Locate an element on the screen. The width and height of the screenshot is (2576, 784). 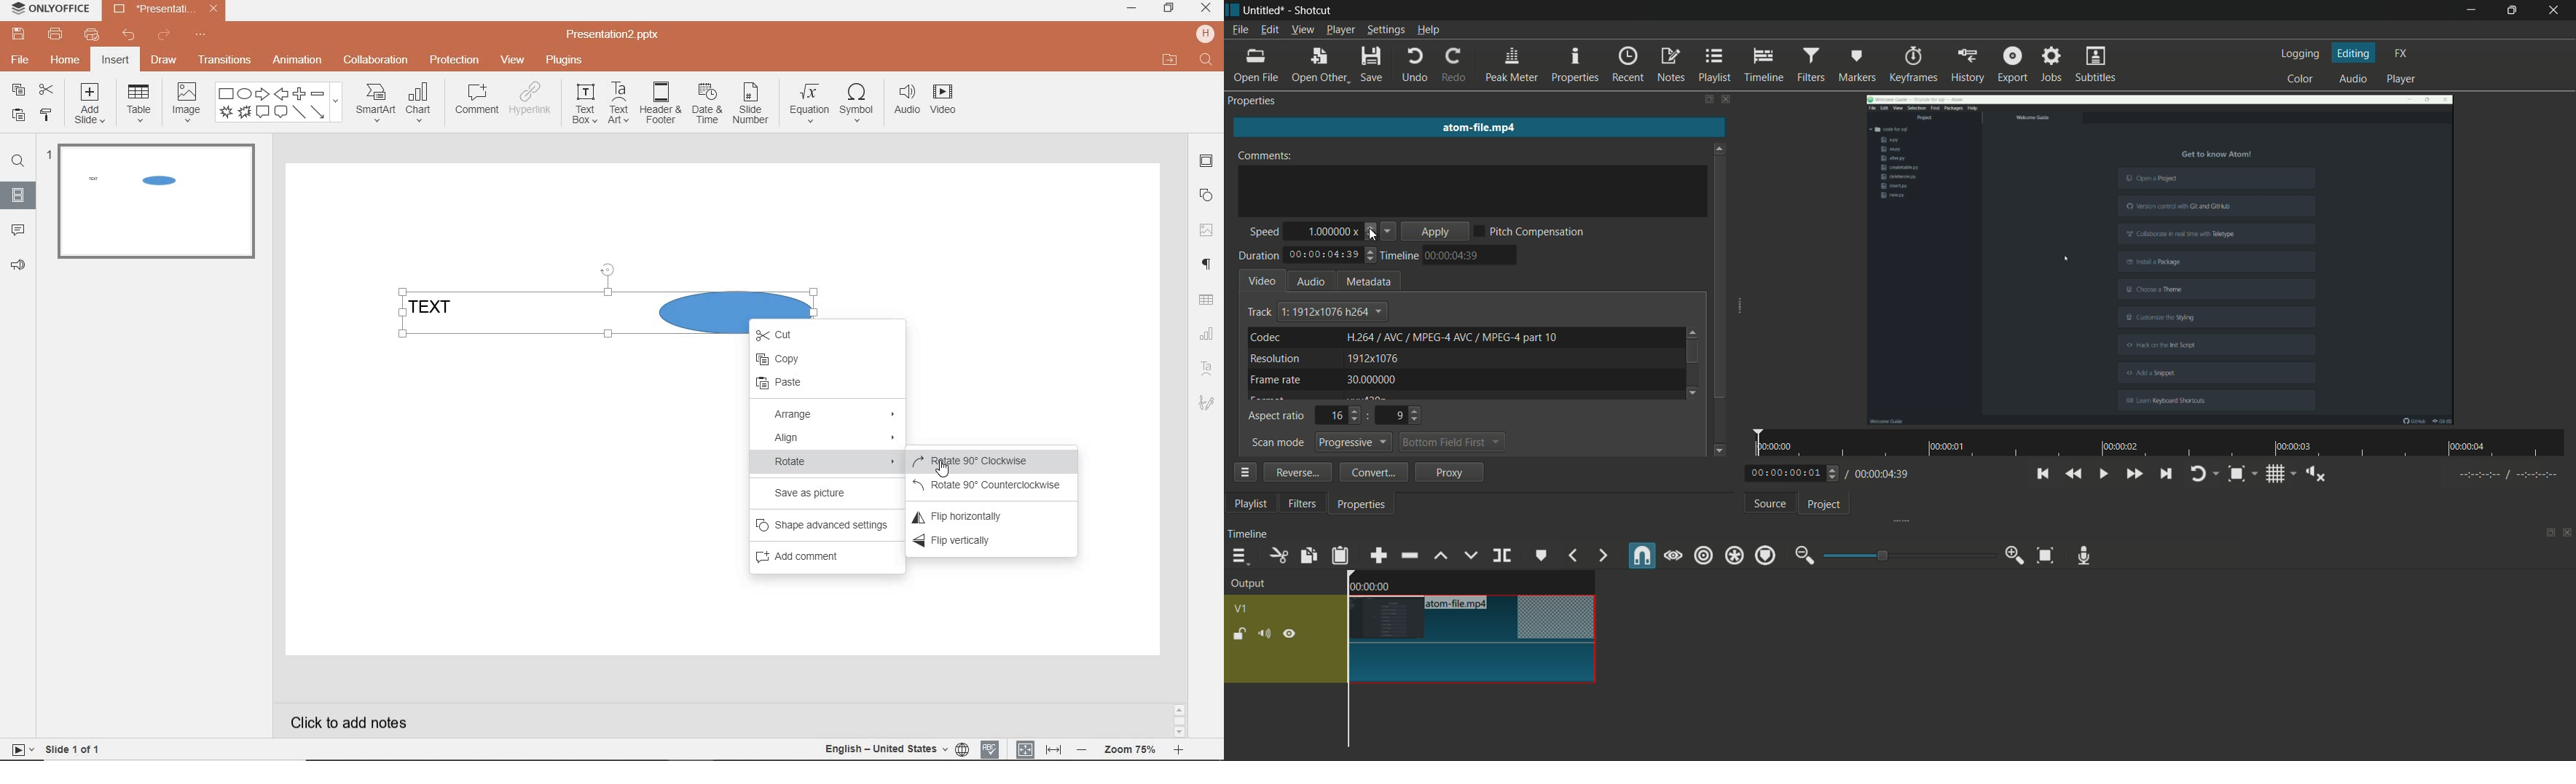
undo is located at coordinates (1413, 66).